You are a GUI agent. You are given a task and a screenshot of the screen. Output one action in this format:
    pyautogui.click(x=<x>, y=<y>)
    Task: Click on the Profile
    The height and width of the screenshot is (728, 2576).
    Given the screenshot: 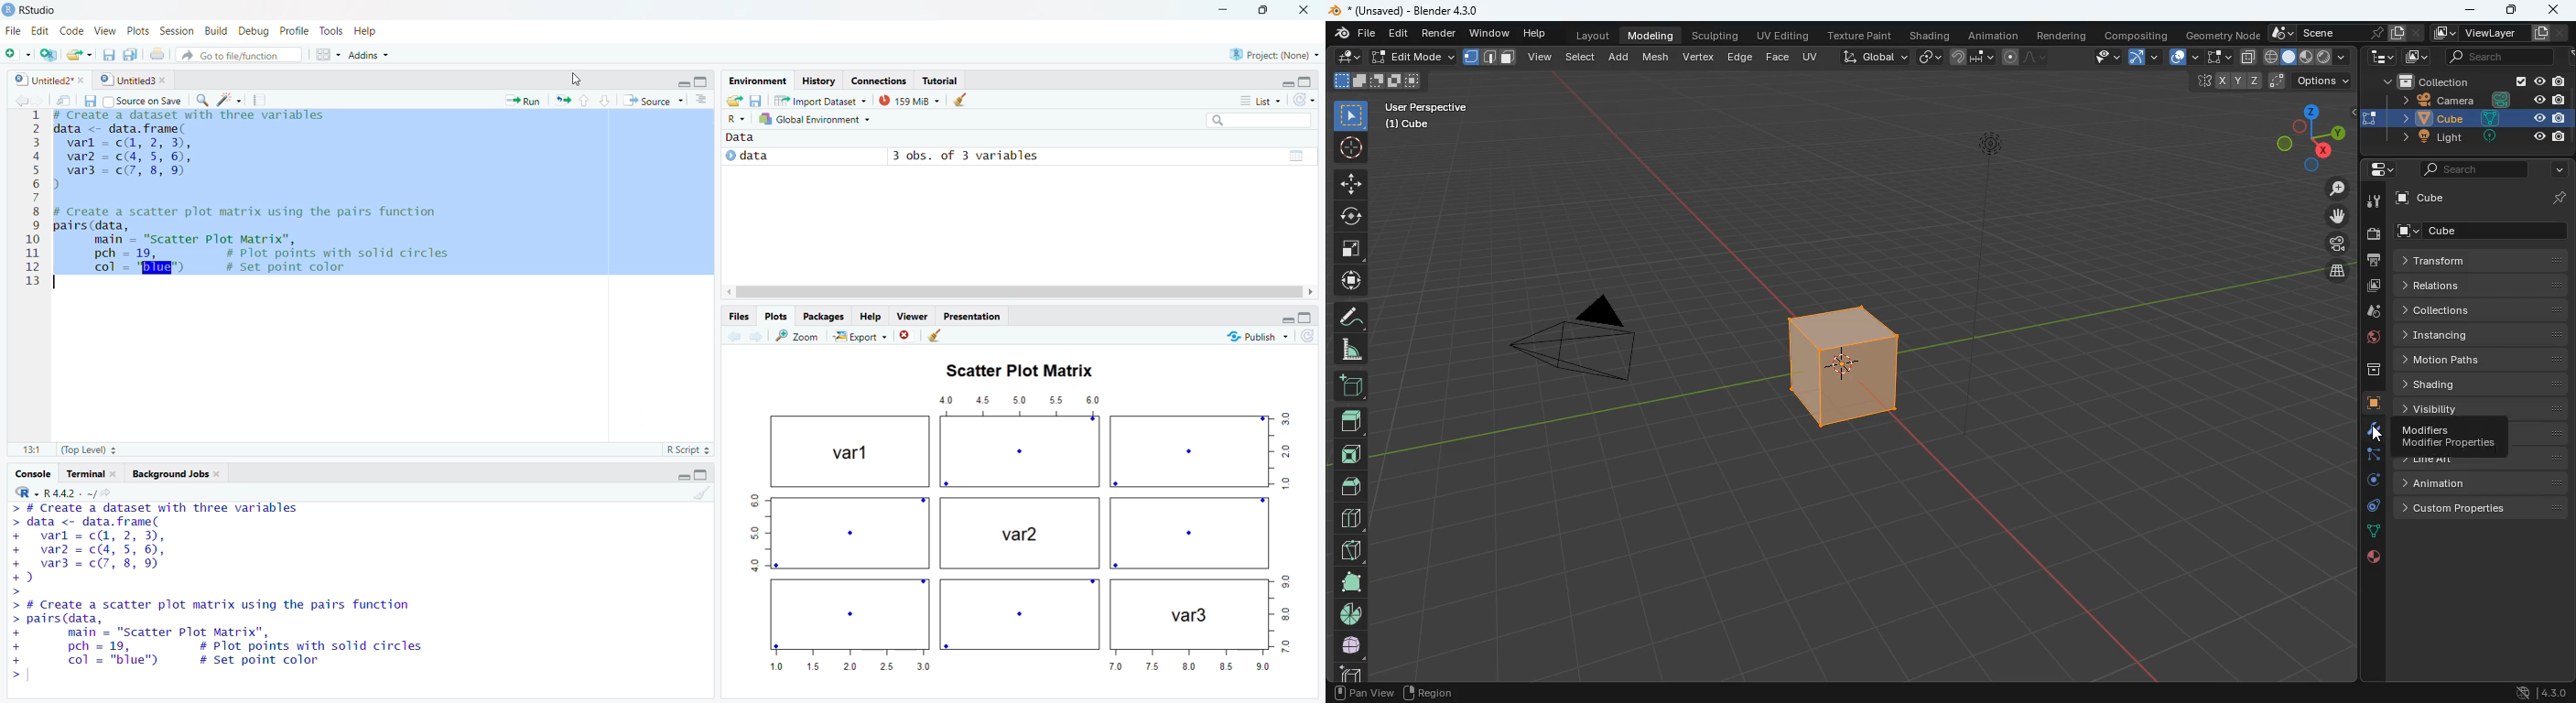 What is the action you would take?
    pyautogui.click(x=296, y=30)
    